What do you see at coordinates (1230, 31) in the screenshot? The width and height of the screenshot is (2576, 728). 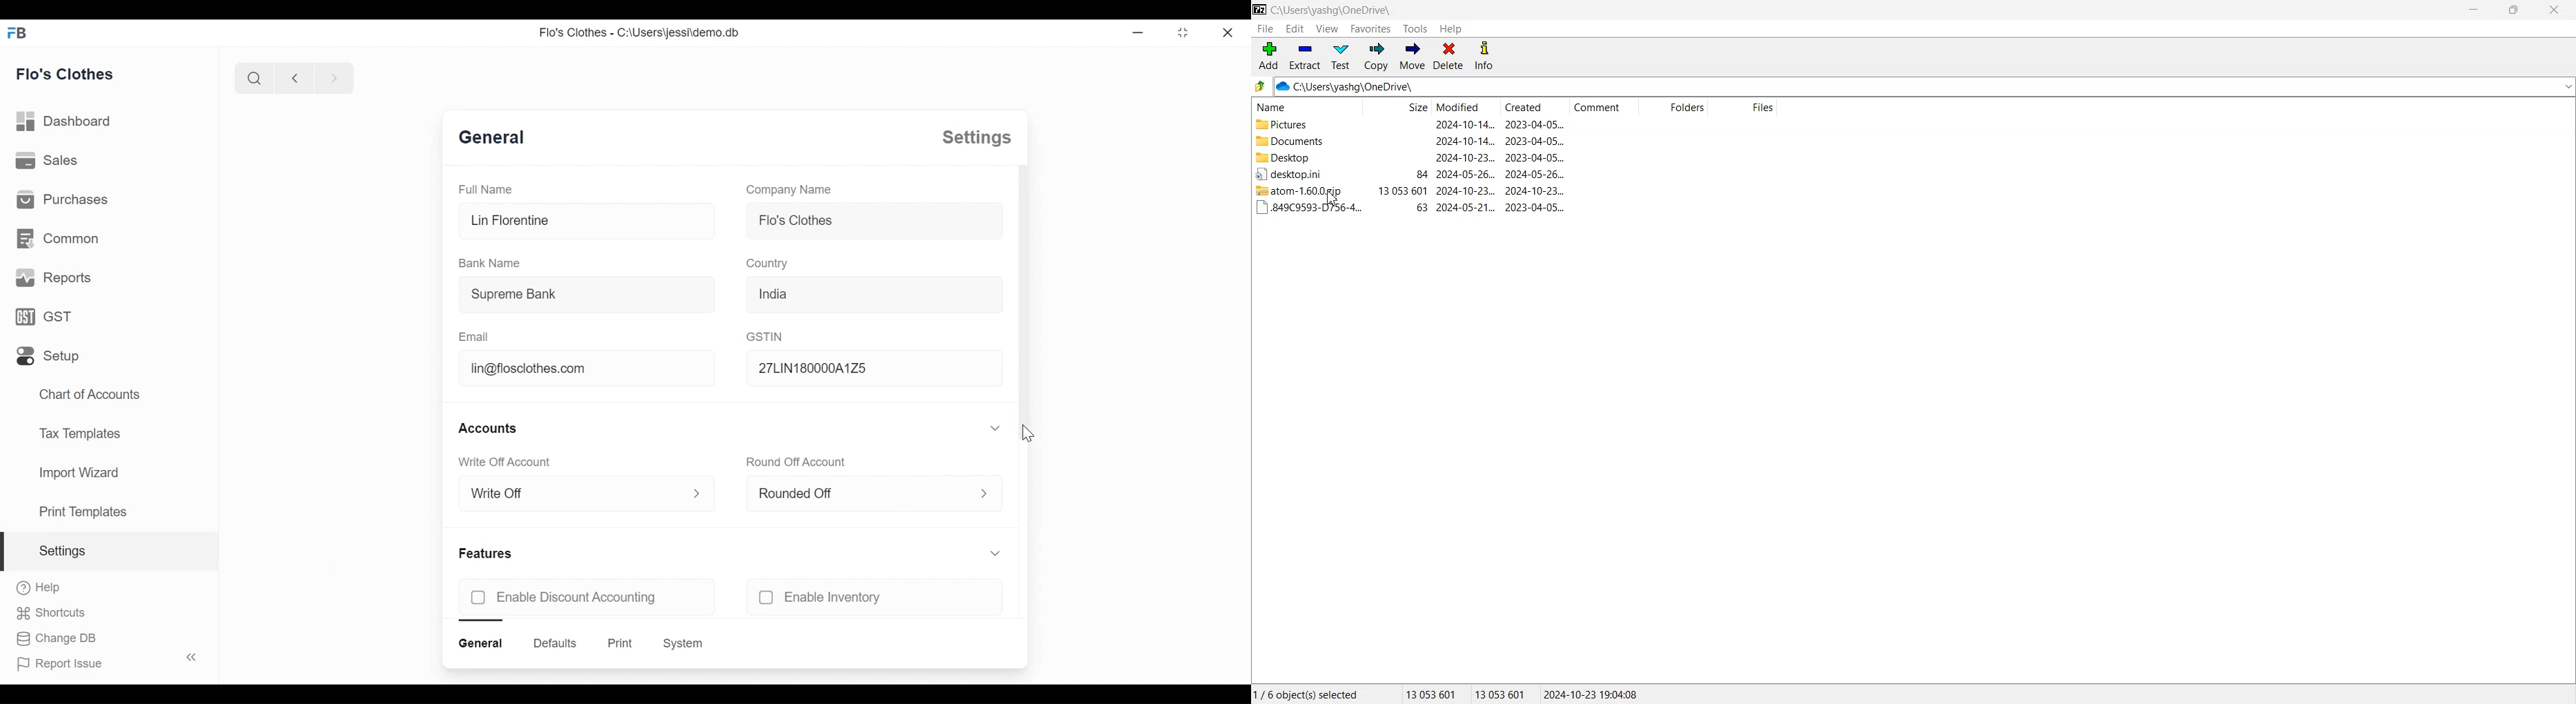 I see `Close` at bounding box center [1230, 31].